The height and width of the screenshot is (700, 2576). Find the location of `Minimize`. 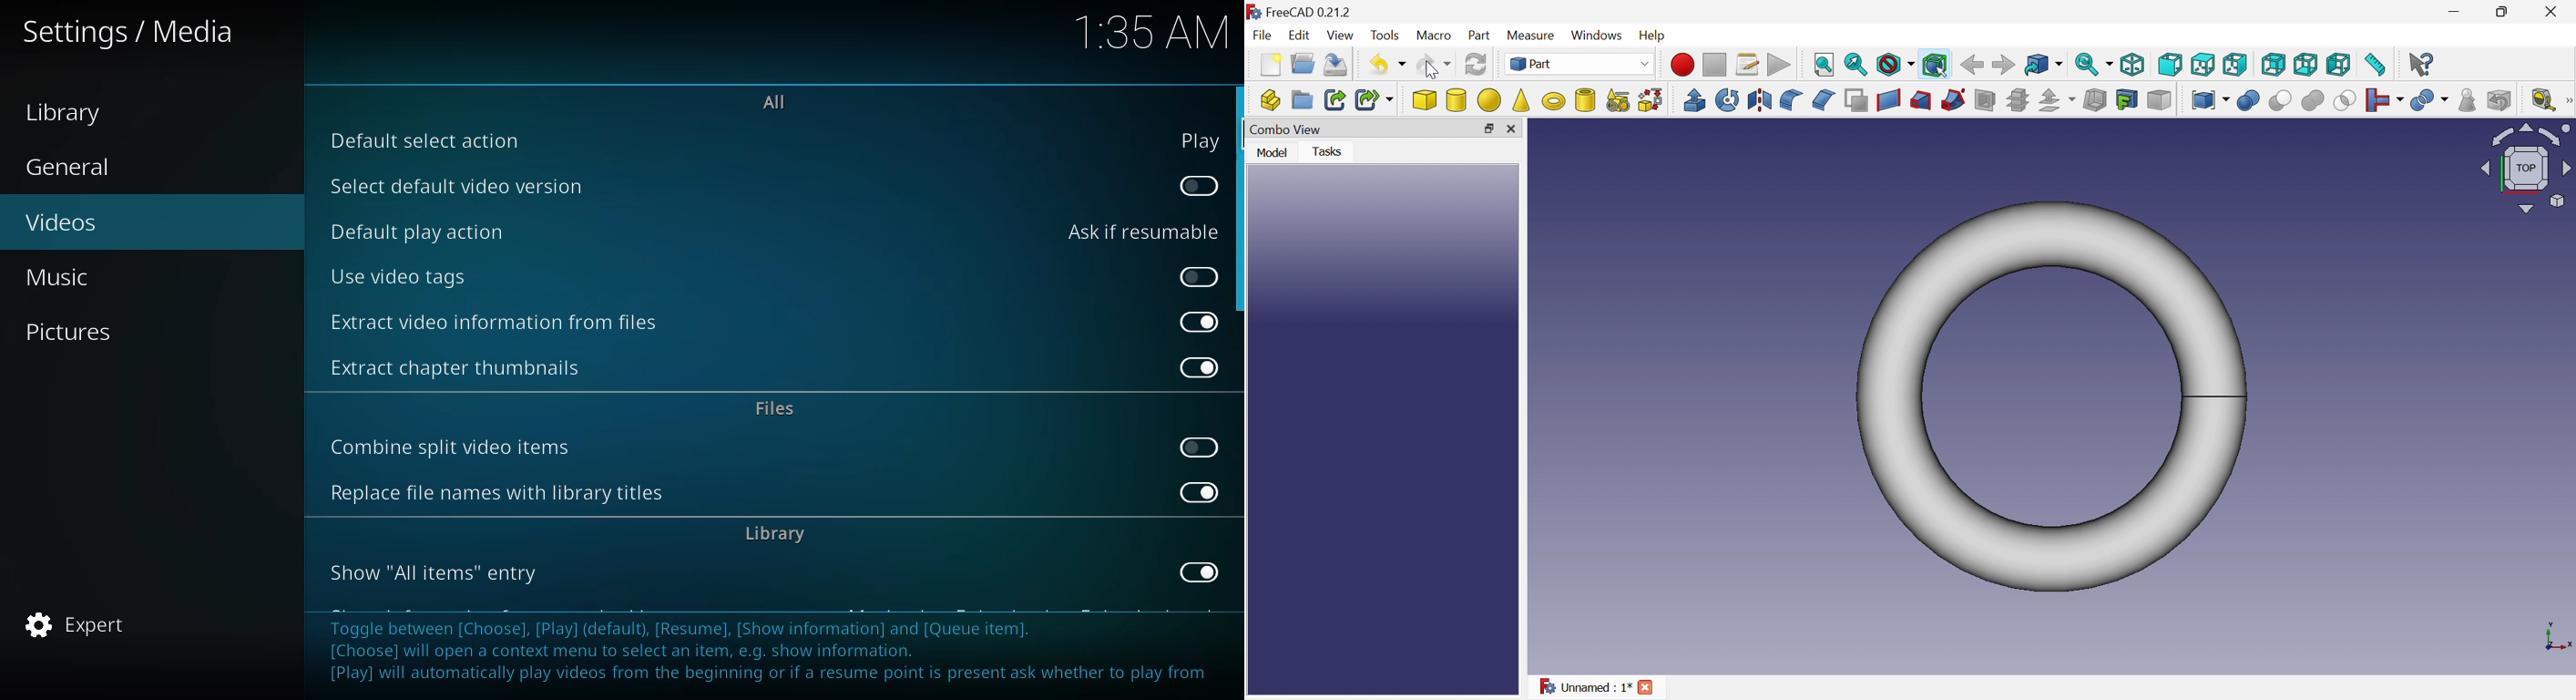

Minimize is located at coordinates (2455, 13).